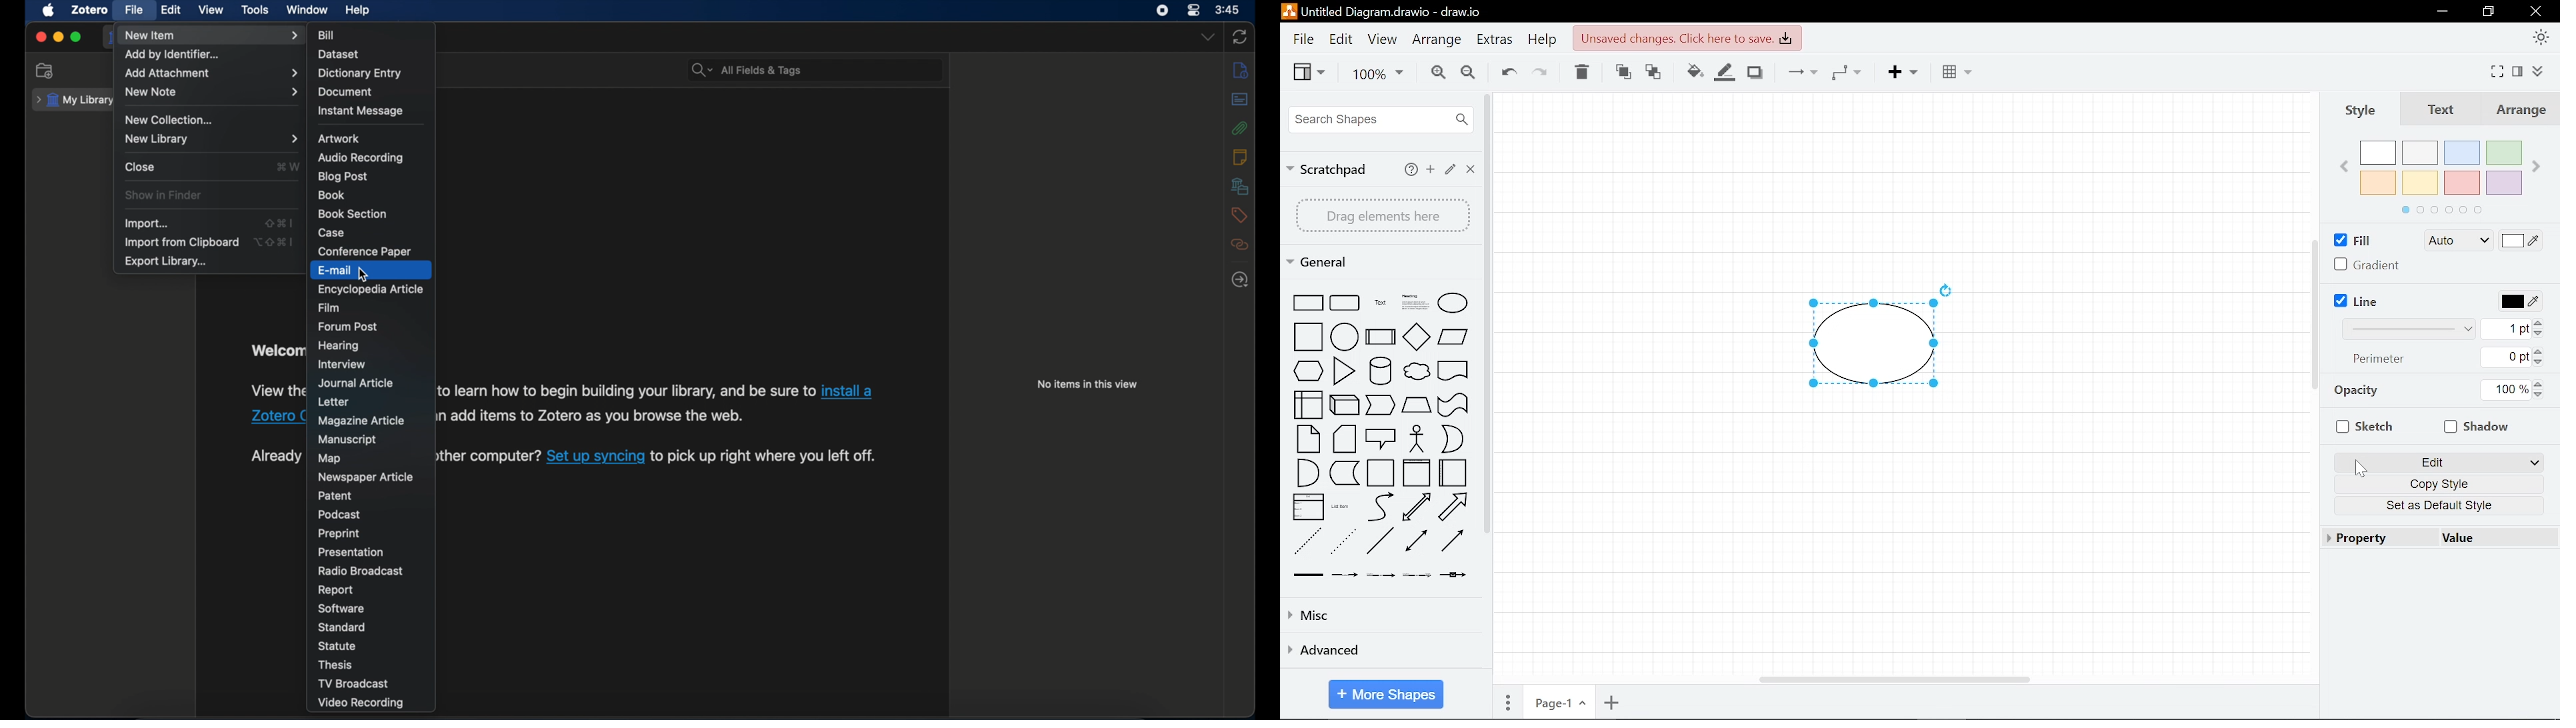 This screenshot has width=2576, height=728. What do you see at coordinates (1241, 245) in the screenshot?
I see `related` at bounding box center [1241, 245].